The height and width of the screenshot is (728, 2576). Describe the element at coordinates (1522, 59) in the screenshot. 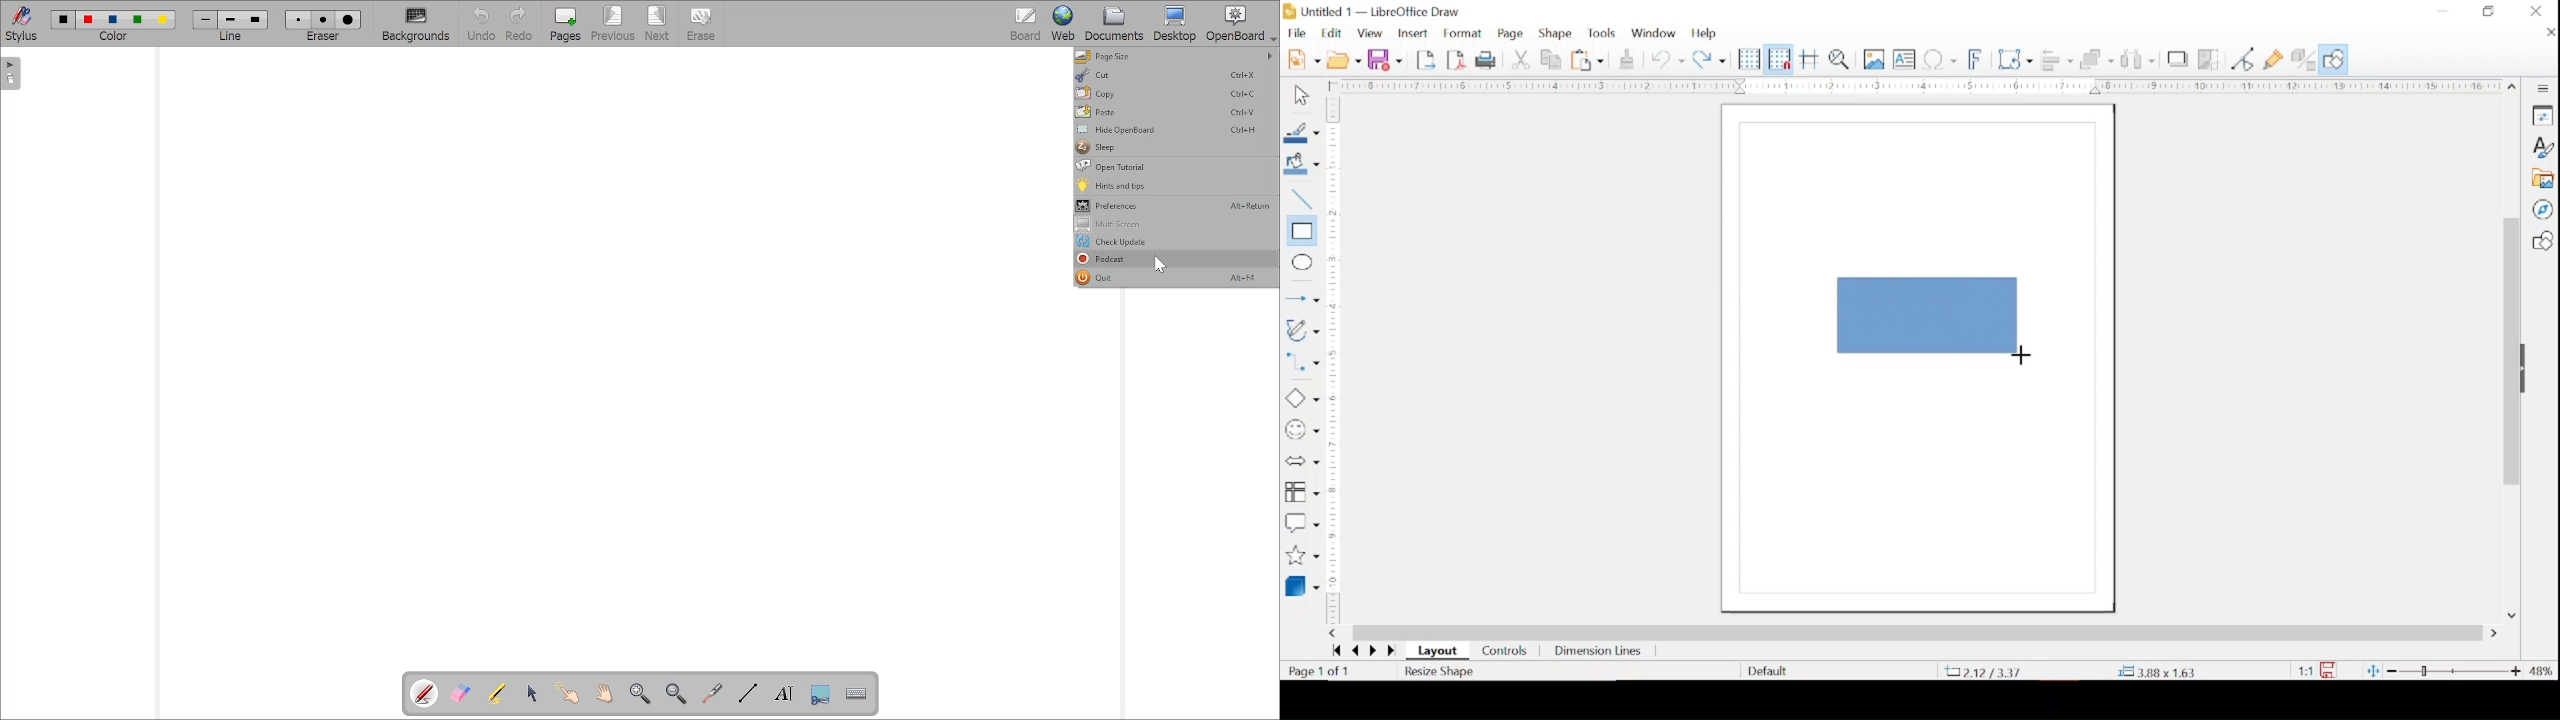

I see `cut` at that location.